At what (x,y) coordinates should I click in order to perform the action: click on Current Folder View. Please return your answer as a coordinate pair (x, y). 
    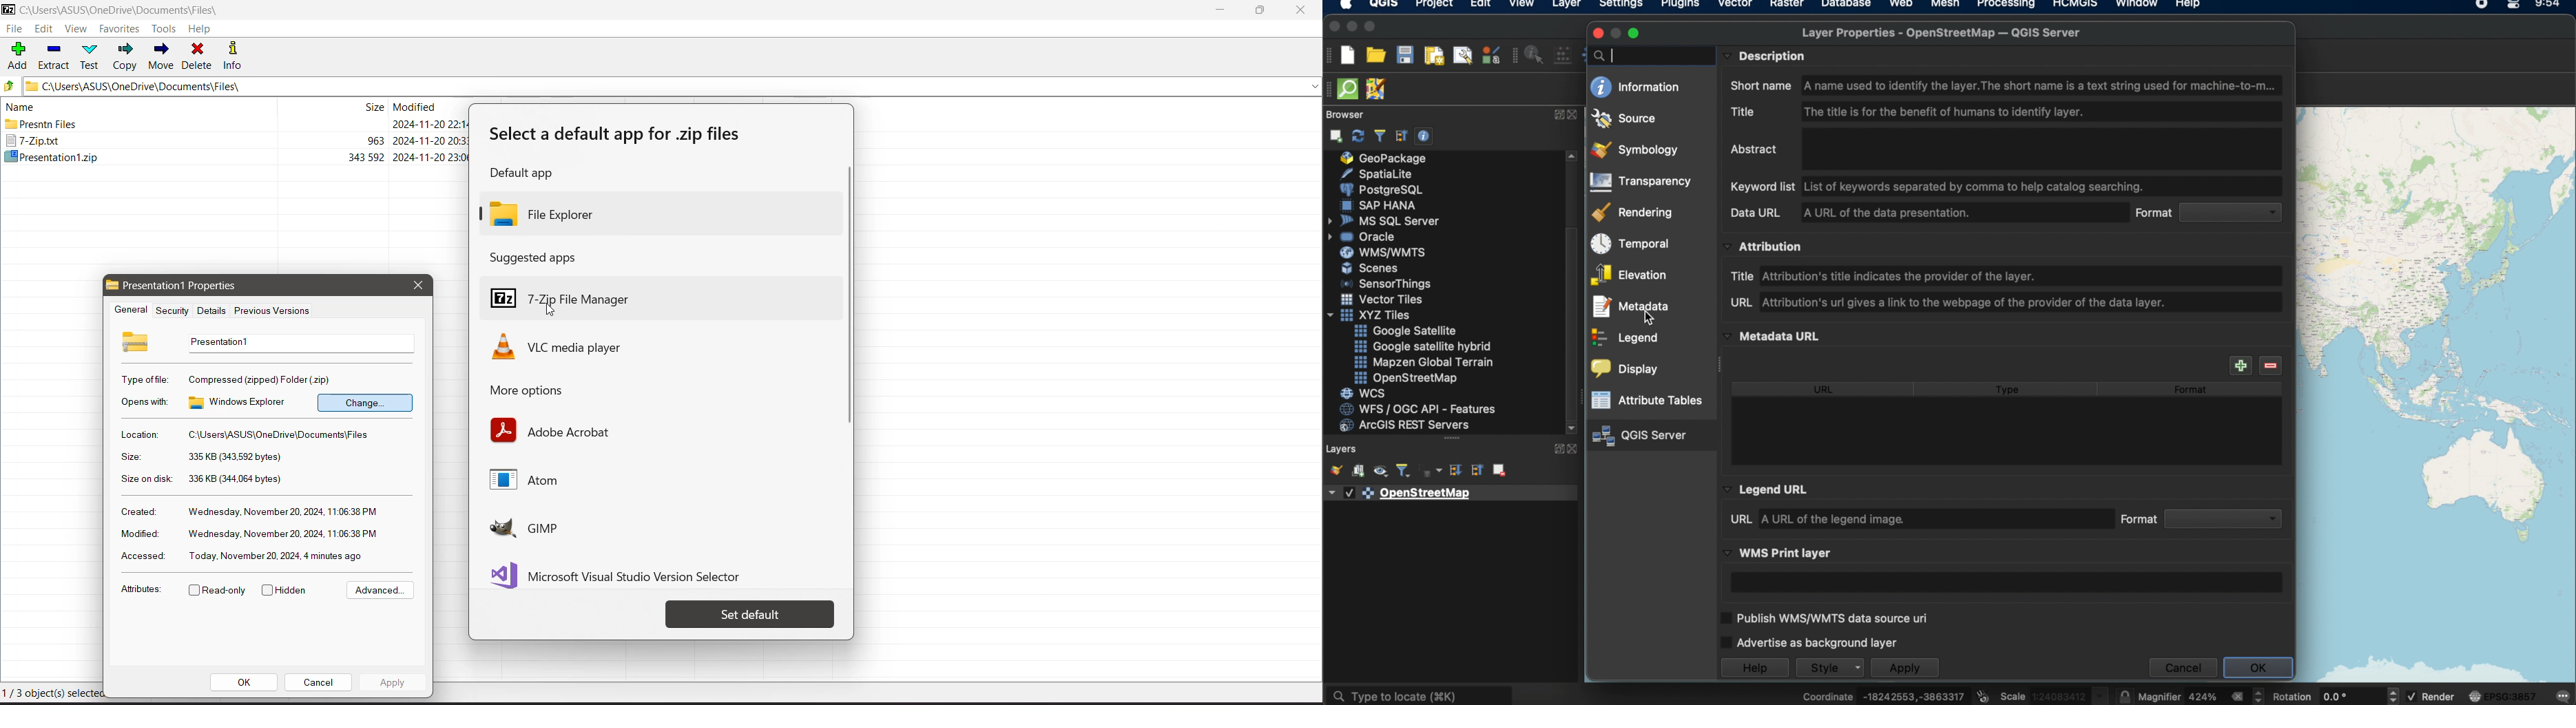
    Looking at the image, I should click on (233, 108).